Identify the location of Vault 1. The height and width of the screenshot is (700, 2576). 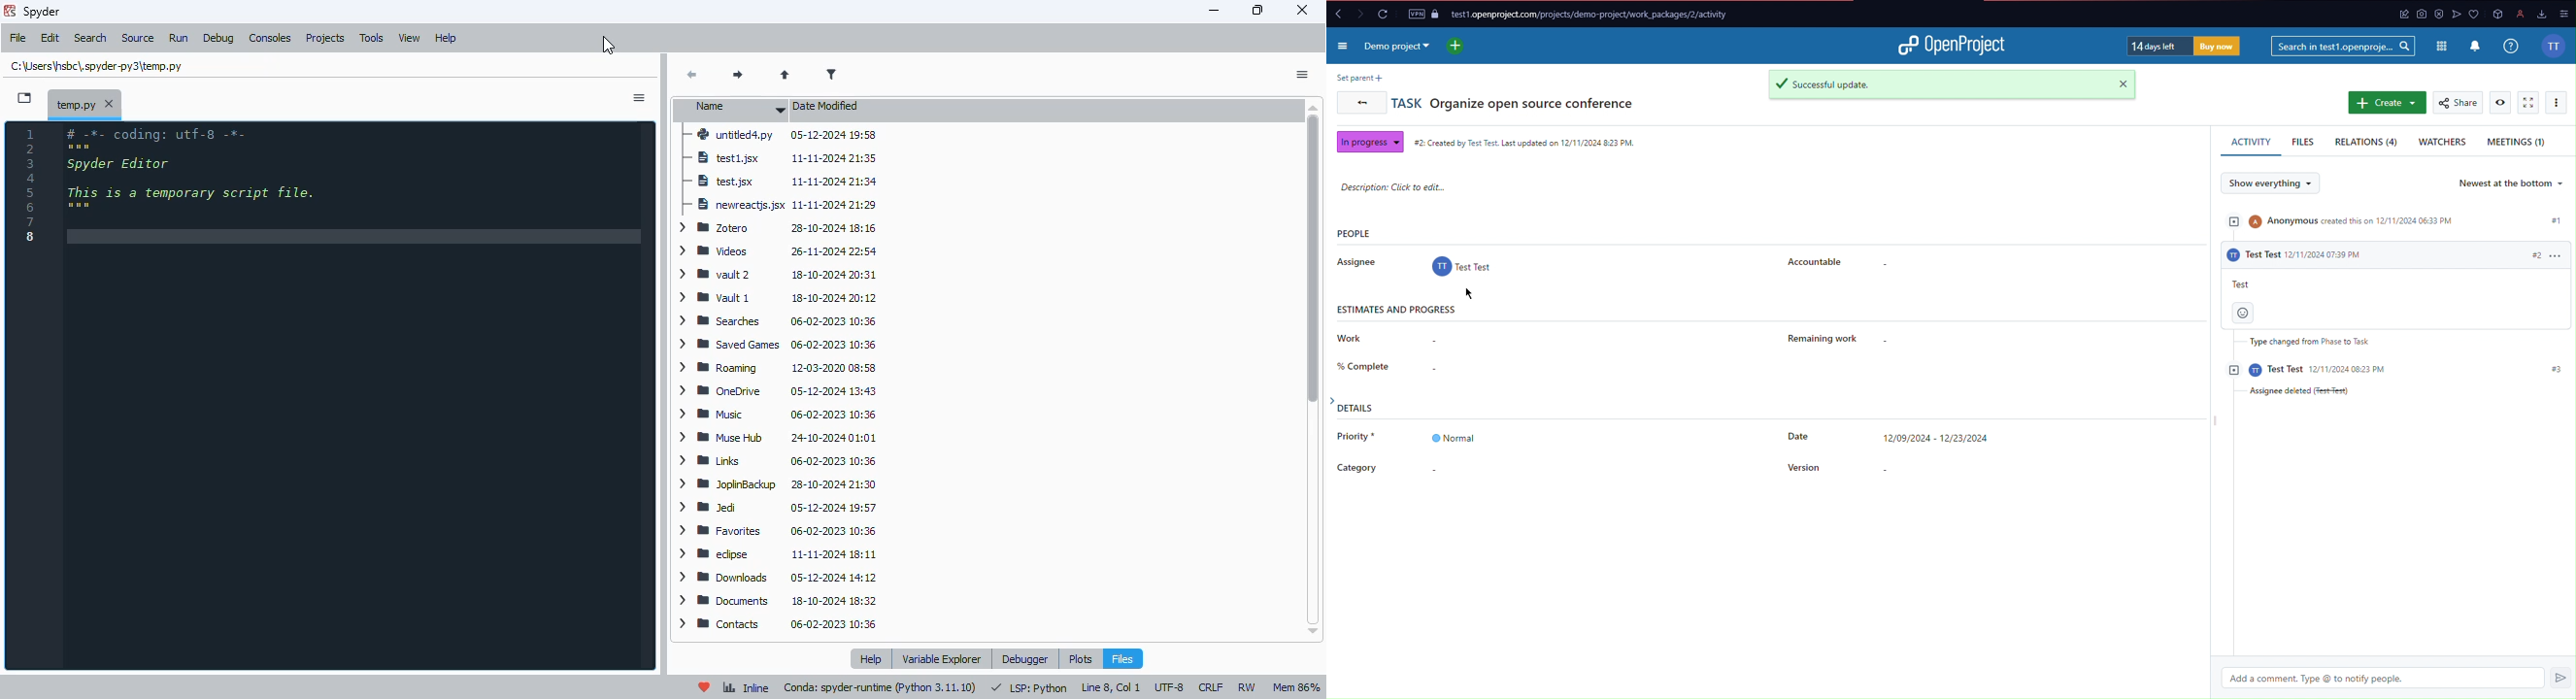
(777, 297).